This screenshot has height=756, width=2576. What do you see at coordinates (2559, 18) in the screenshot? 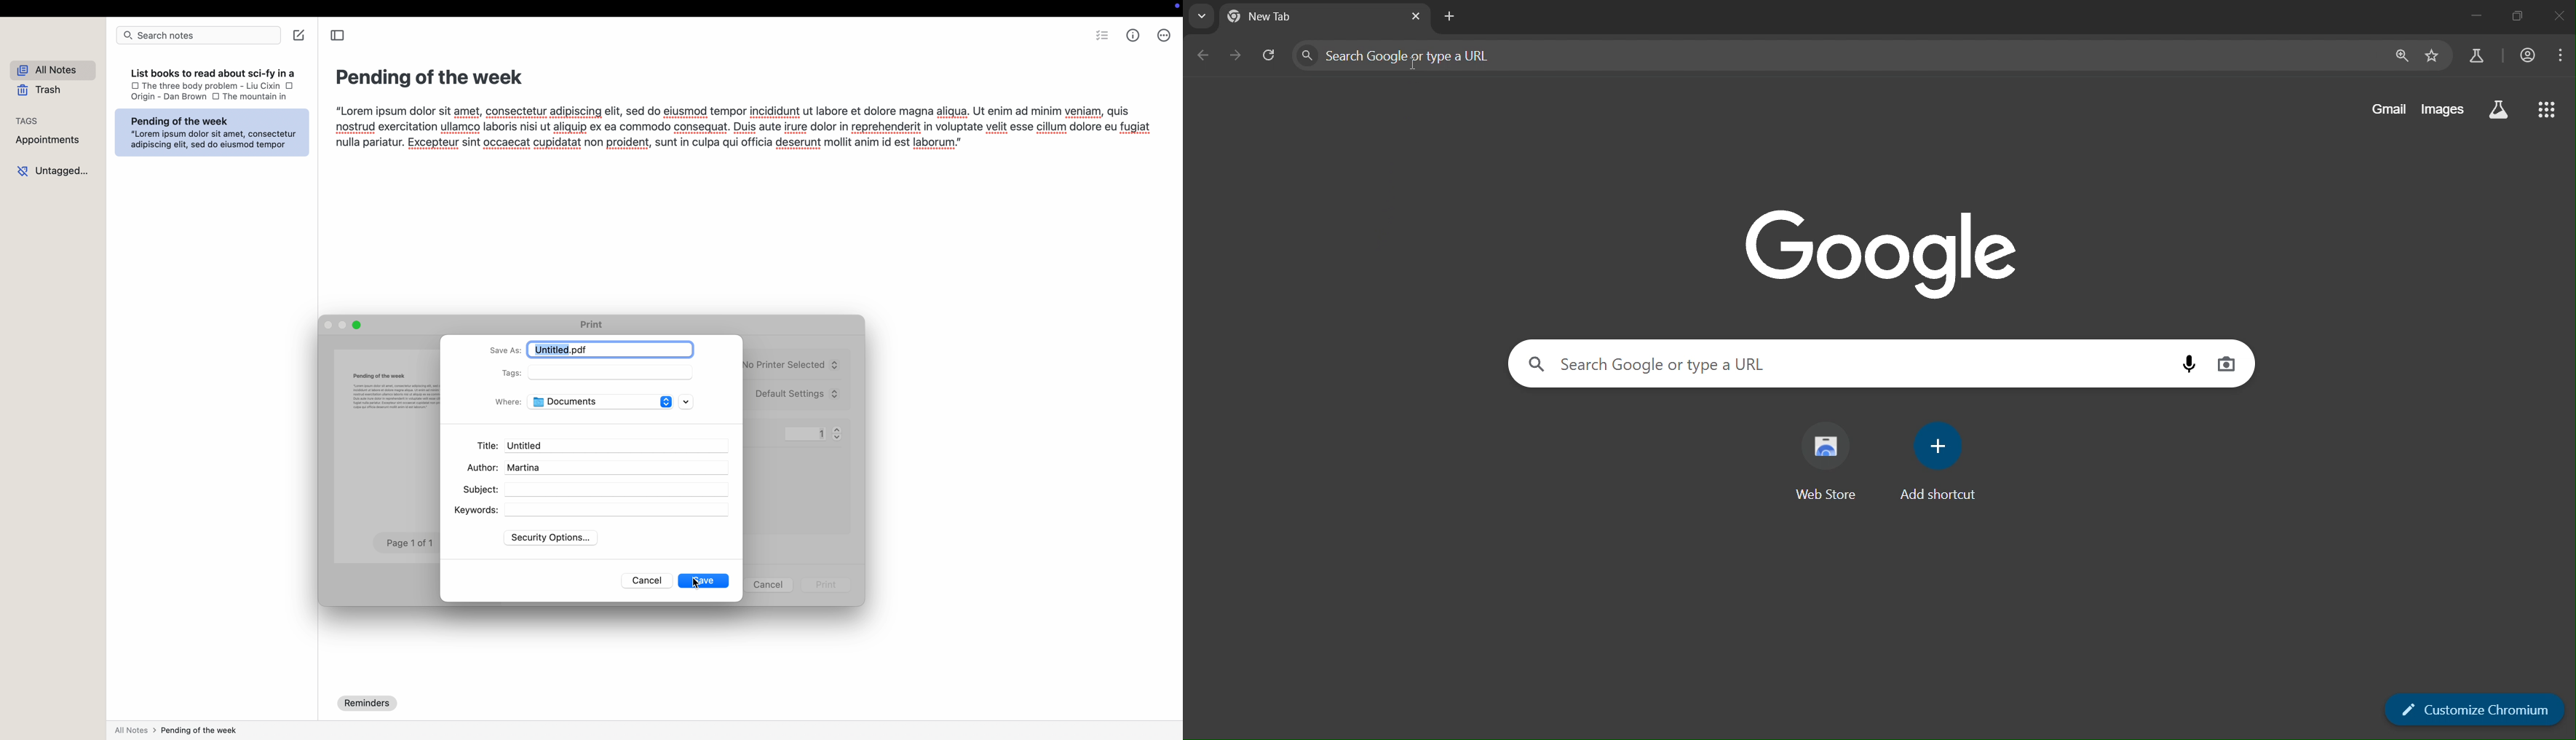
I see `close` at bounding box center [2559, 18].